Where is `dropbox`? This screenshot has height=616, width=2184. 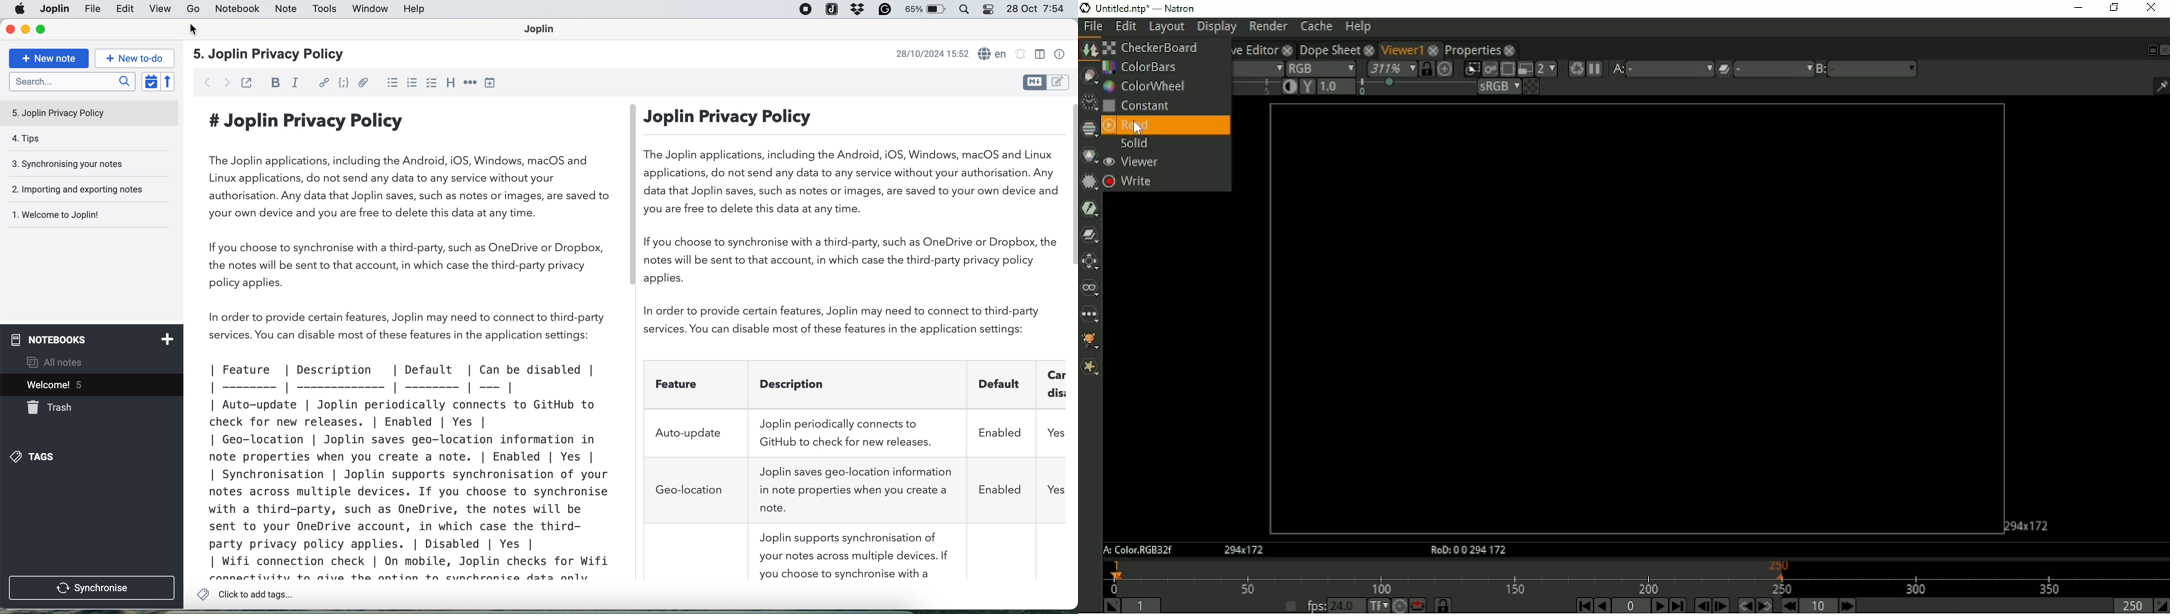 dropbox is located at coordinates (855, 9).